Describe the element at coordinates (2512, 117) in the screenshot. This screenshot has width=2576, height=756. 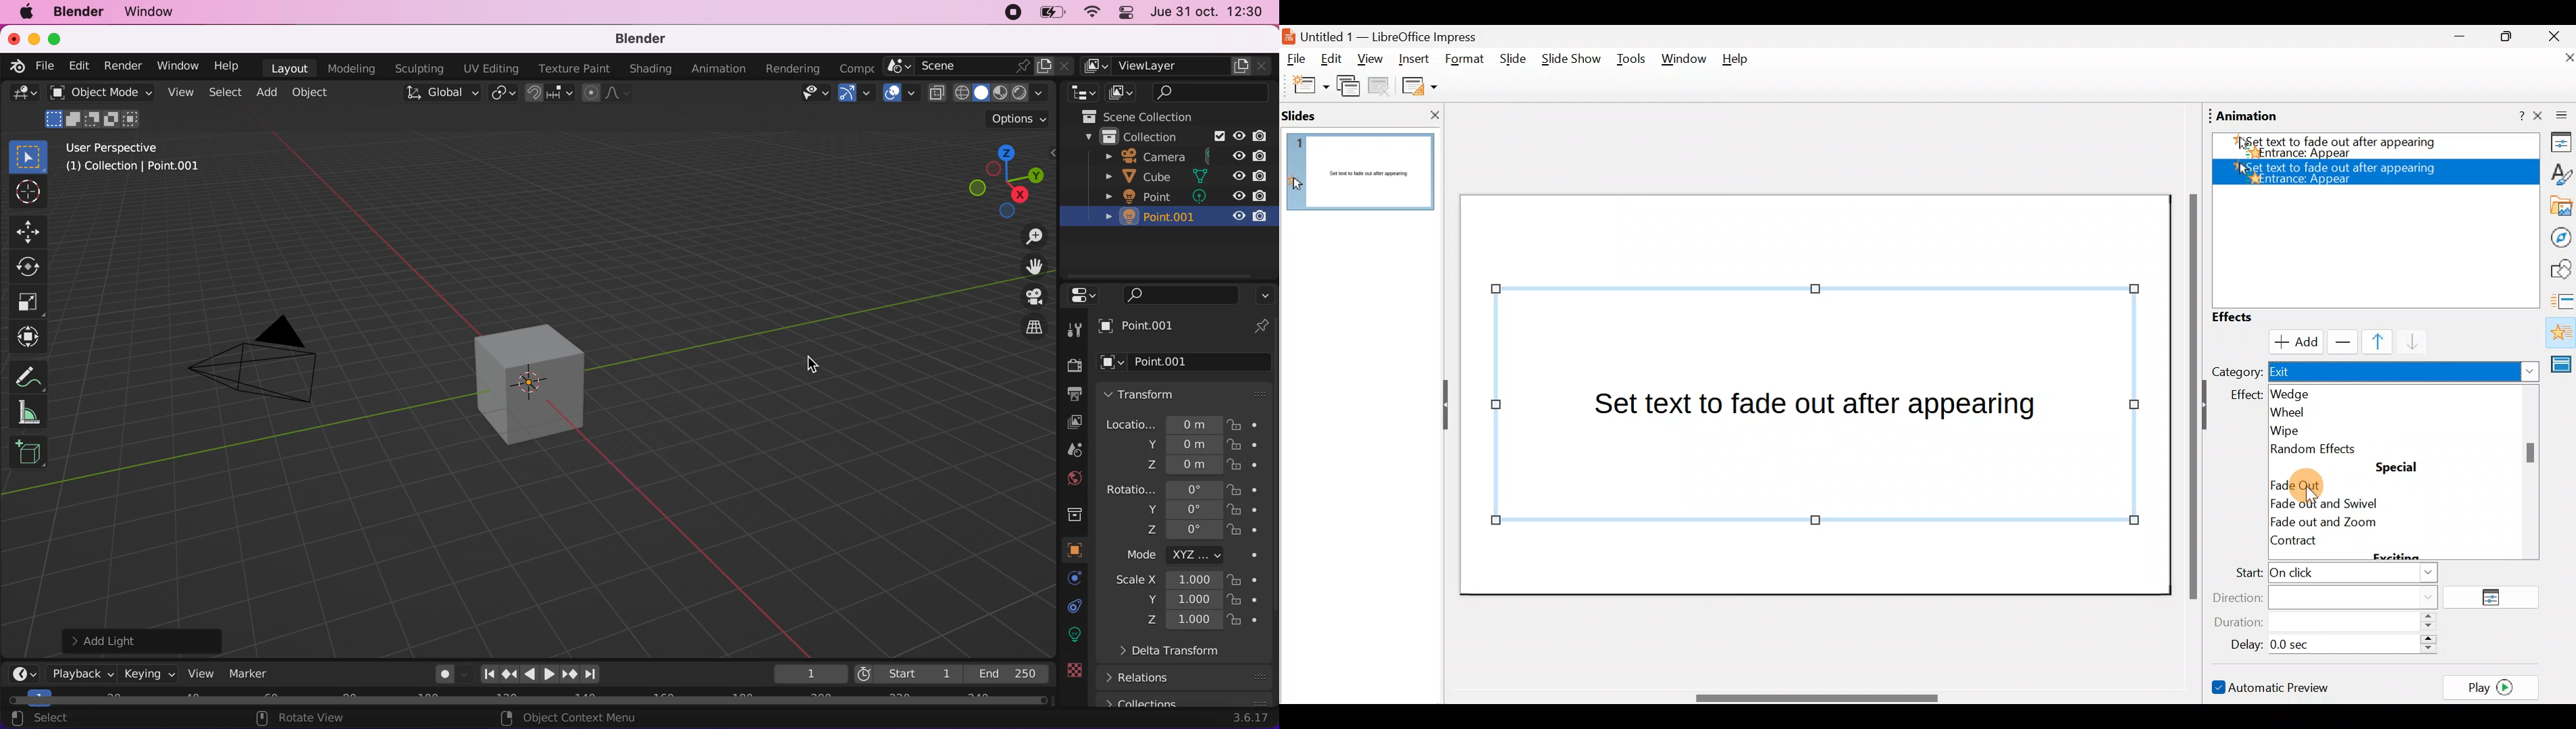
I see `Help` at that location.